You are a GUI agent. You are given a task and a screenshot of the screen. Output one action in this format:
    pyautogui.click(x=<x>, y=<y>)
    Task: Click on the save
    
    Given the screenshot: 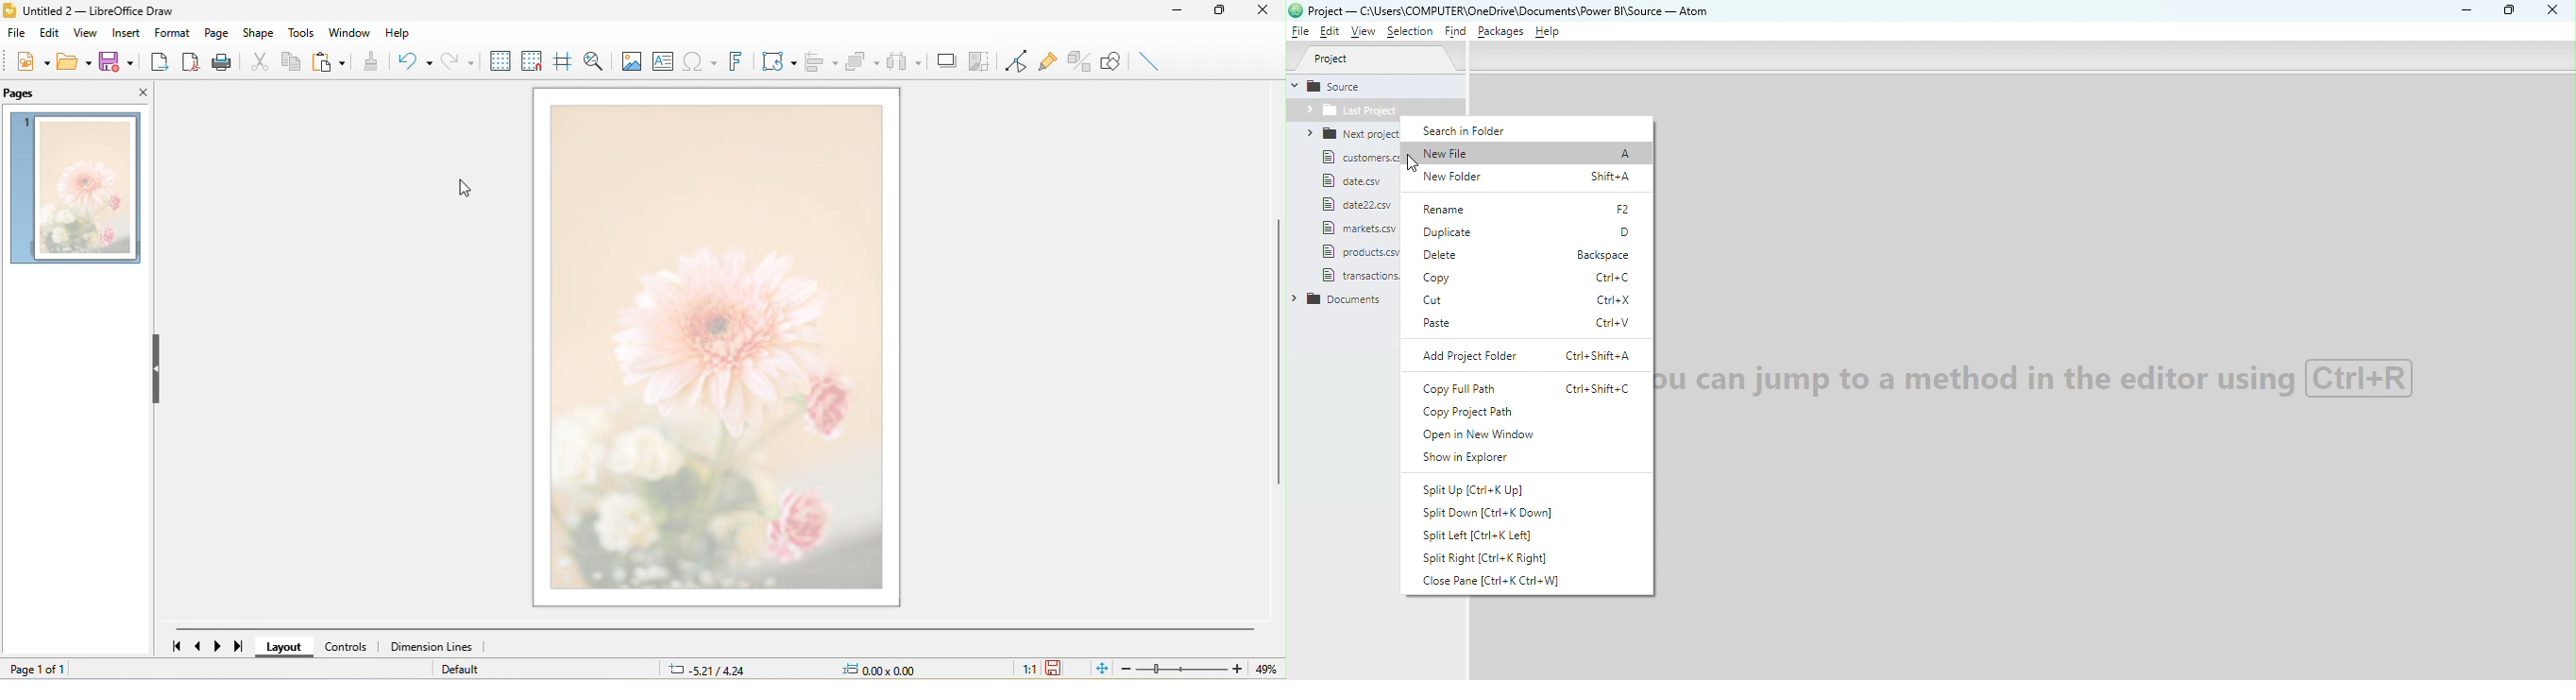 What is the action you would take?
    pyautogui.click(x=115, y=60)
    